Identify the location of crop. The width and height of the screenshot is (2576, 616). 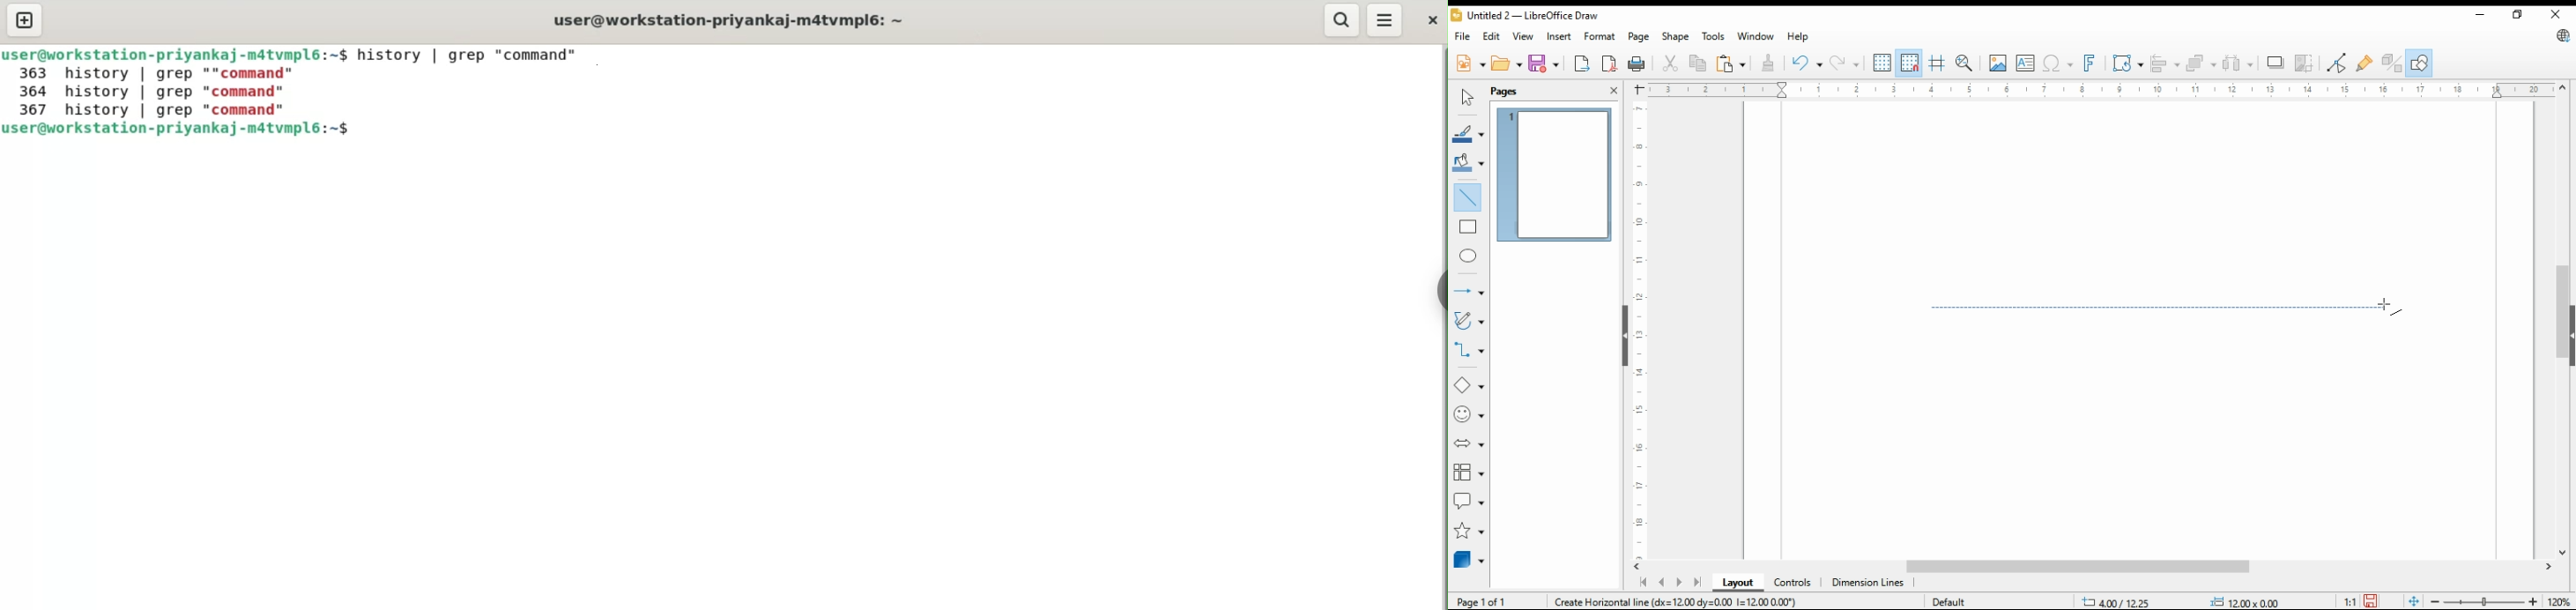
(2306, 63).